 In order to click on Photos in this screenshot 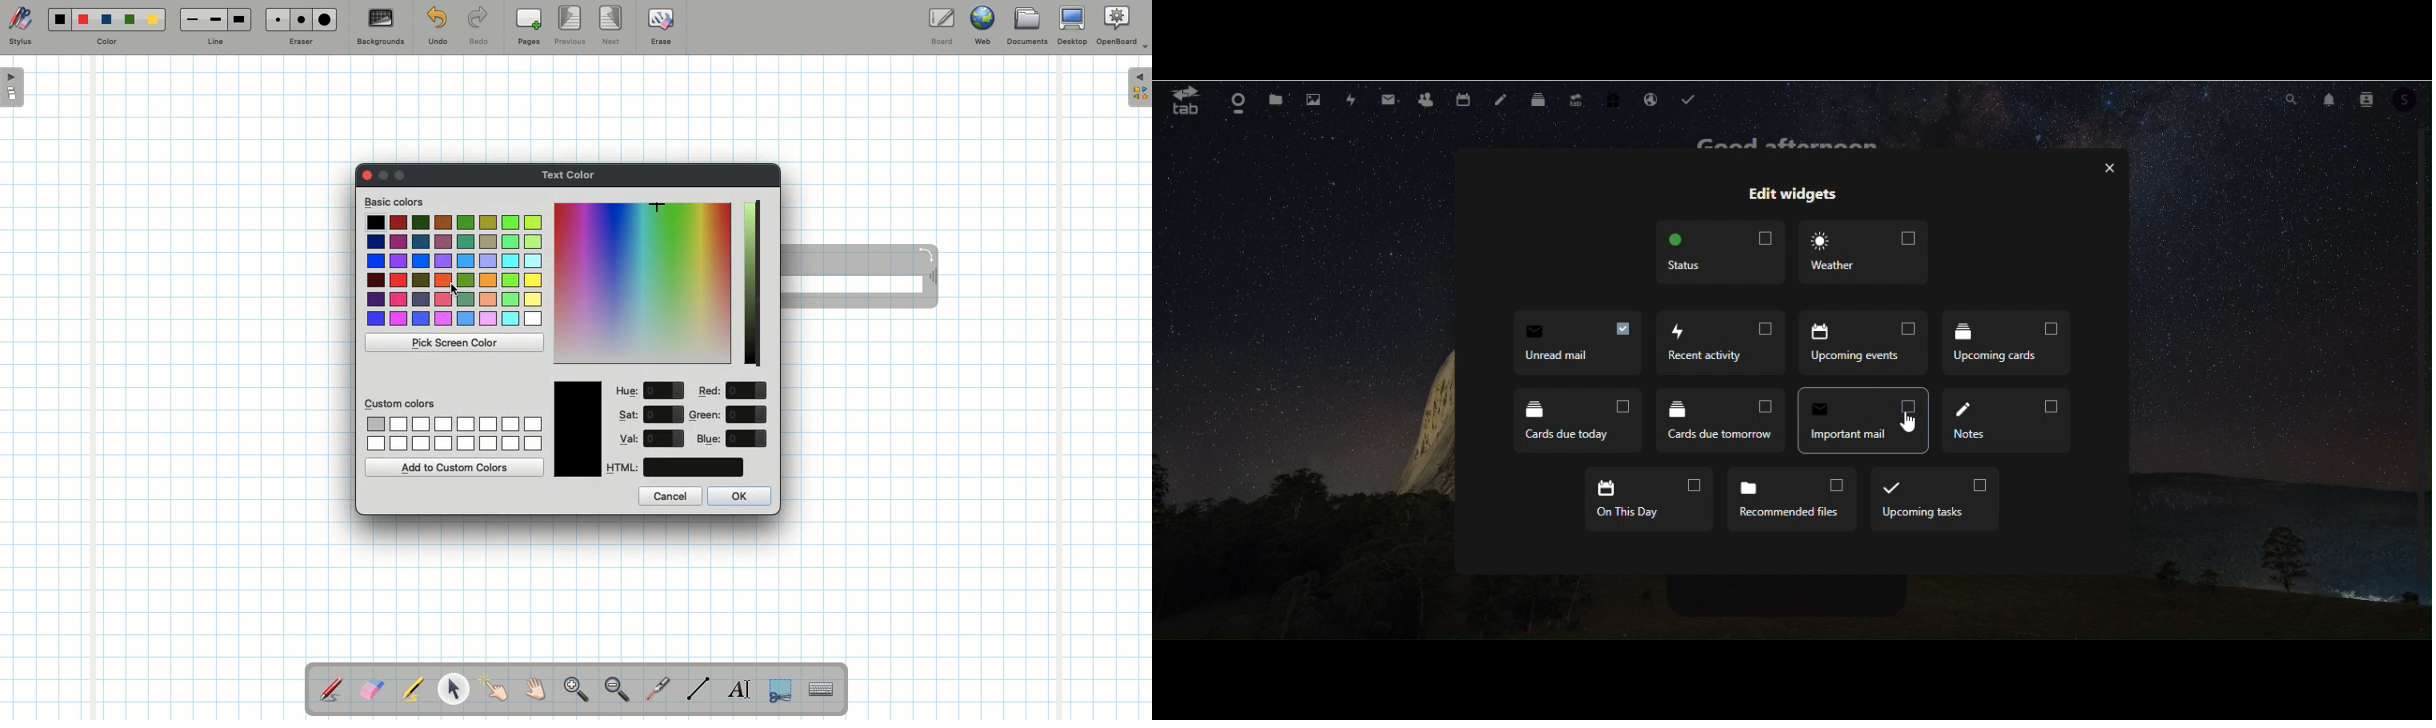, I will do `click(1314, 101)`.